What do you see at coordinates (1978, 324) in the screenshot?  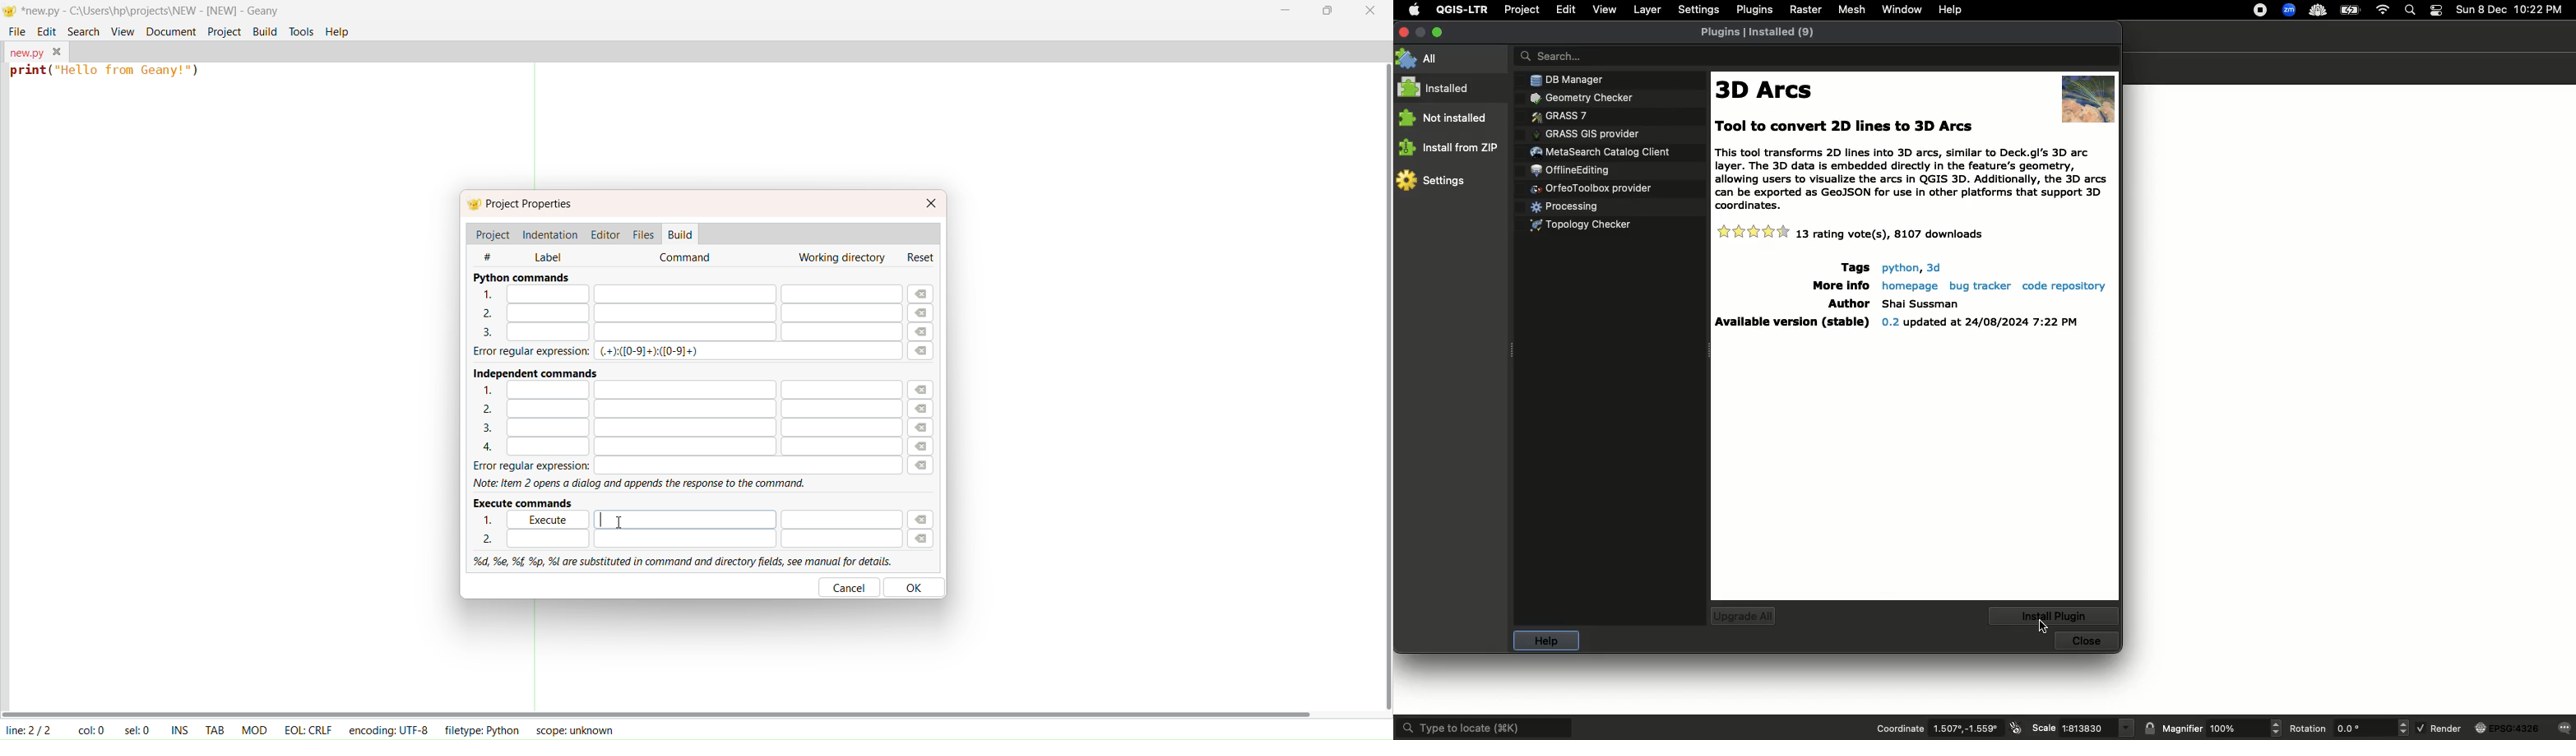 I see `version` at bounding box center [1978, 324].